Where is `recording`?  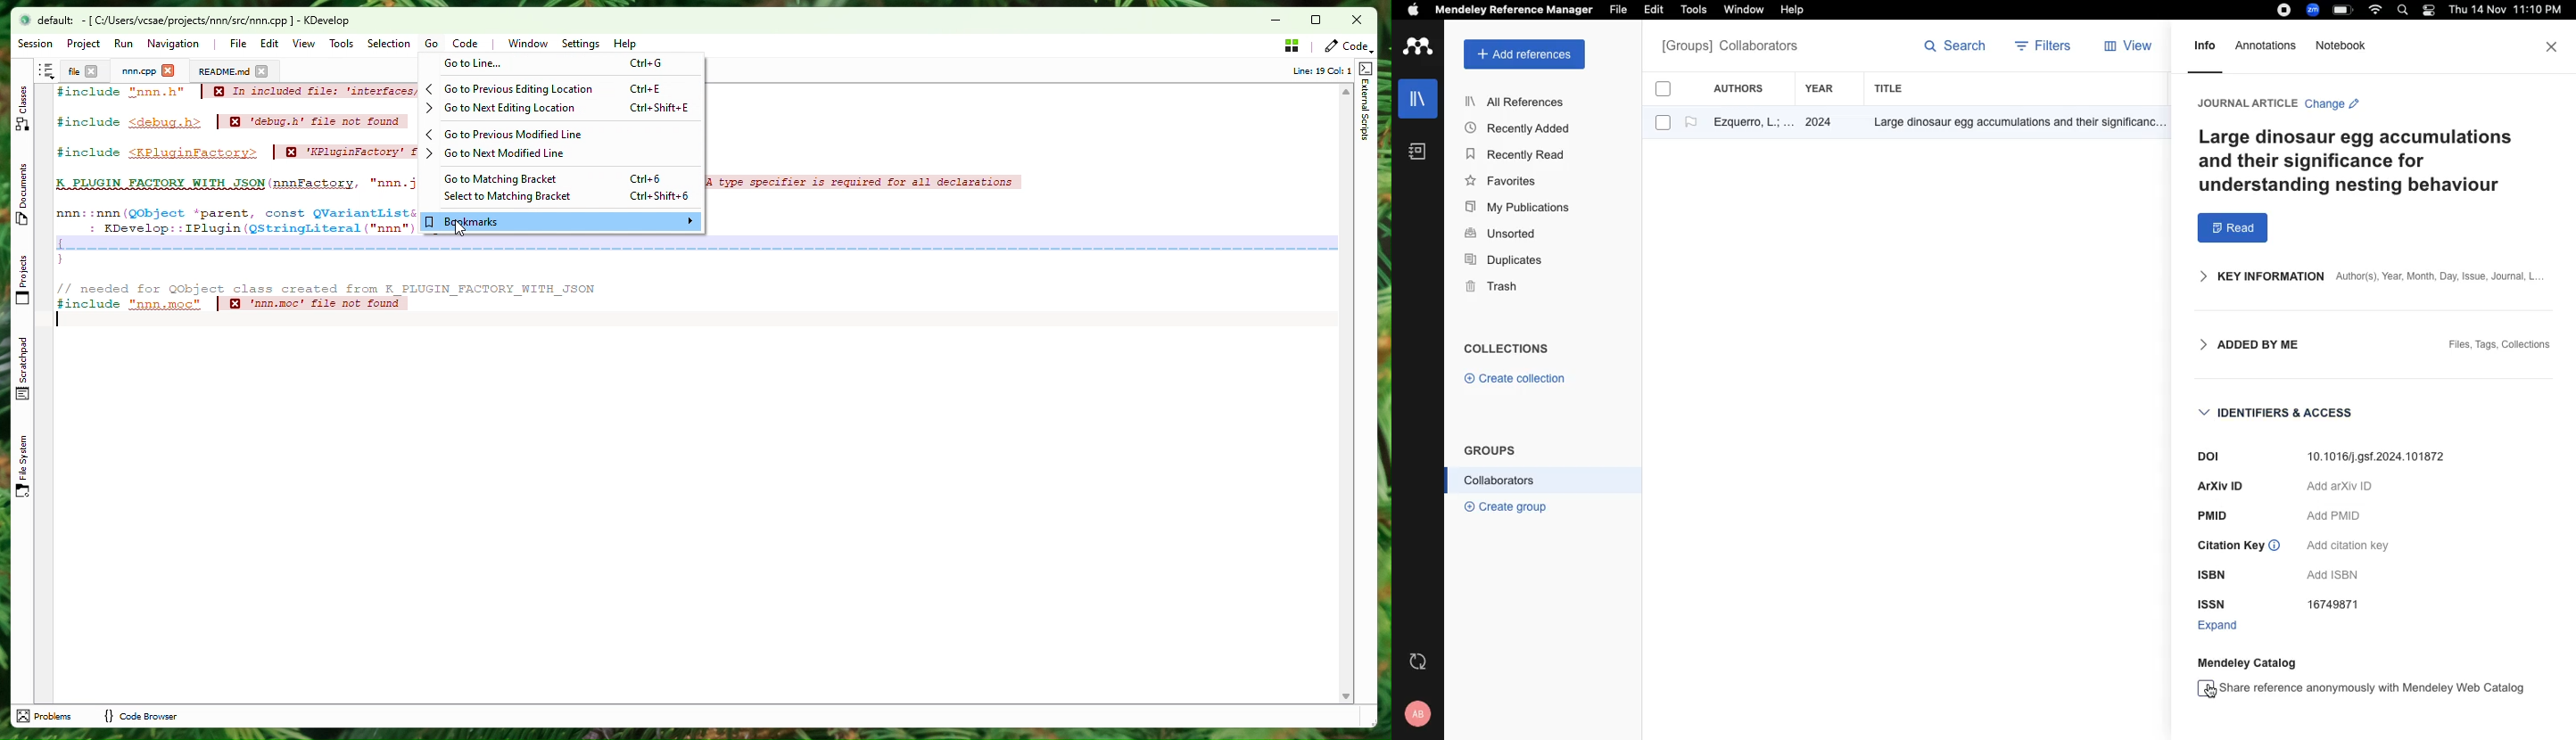 recording is located at coordinates (2282, 11).